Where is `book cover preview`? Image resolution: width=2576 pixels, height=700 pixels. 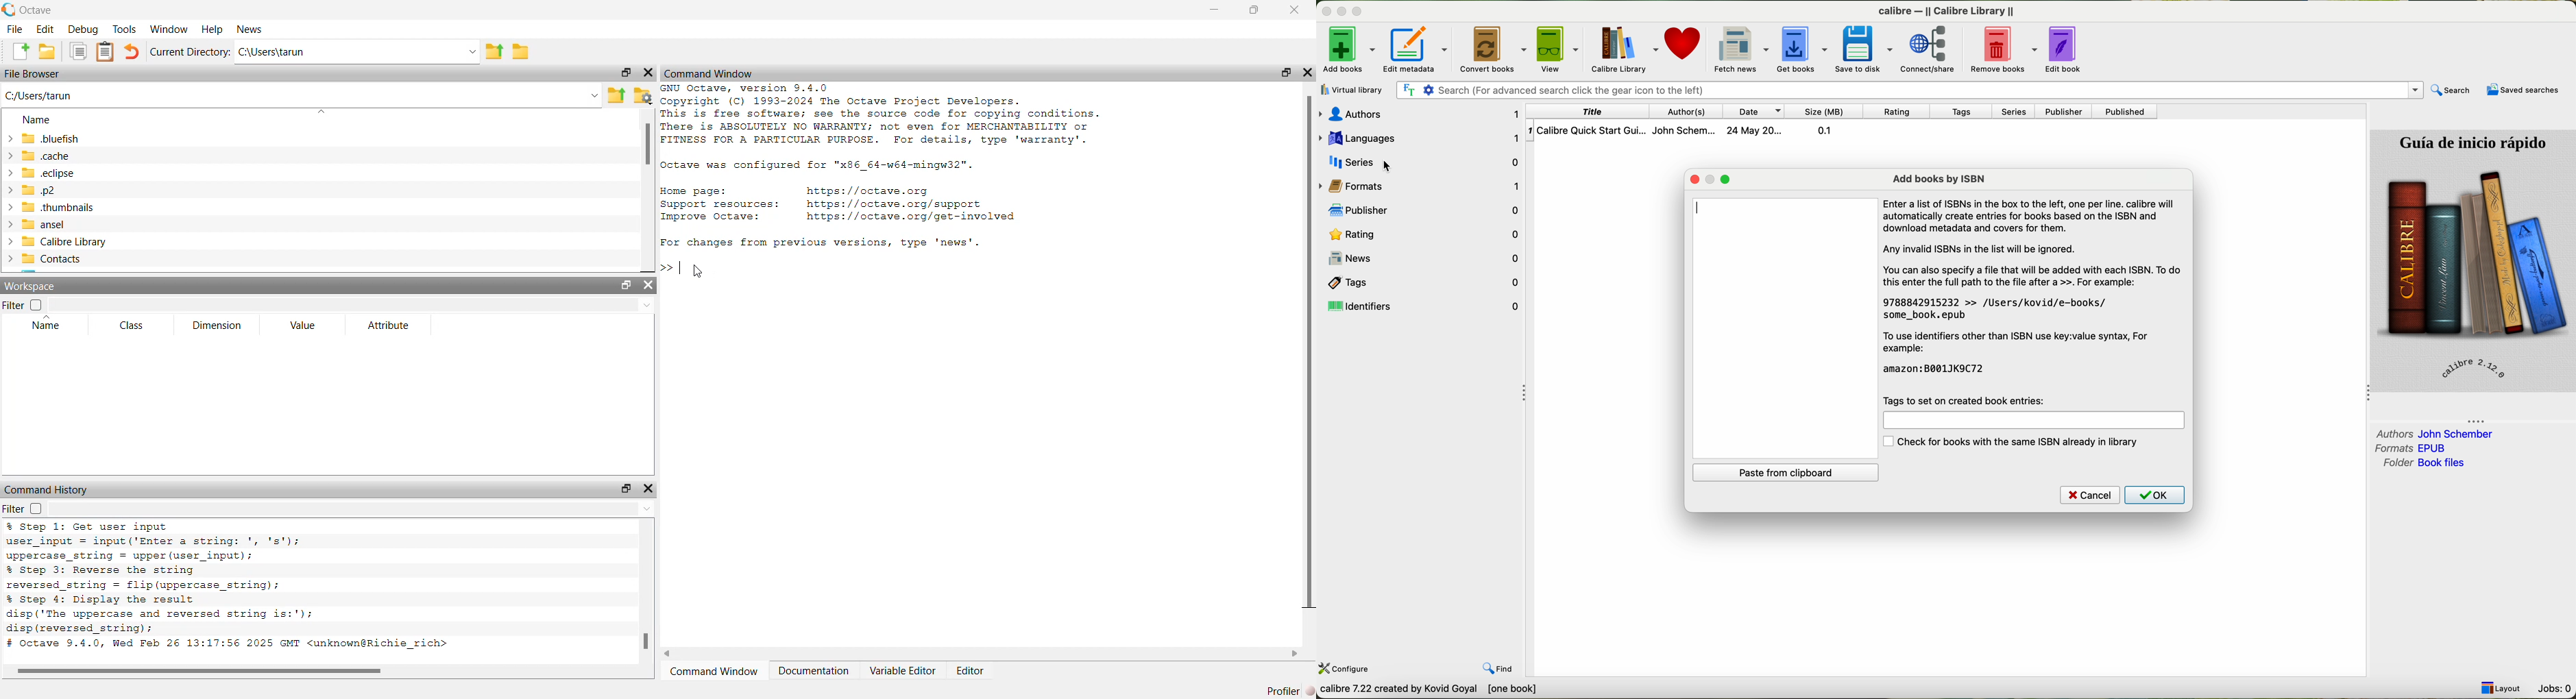
book cover preview is located at coordinates (2473, 260).